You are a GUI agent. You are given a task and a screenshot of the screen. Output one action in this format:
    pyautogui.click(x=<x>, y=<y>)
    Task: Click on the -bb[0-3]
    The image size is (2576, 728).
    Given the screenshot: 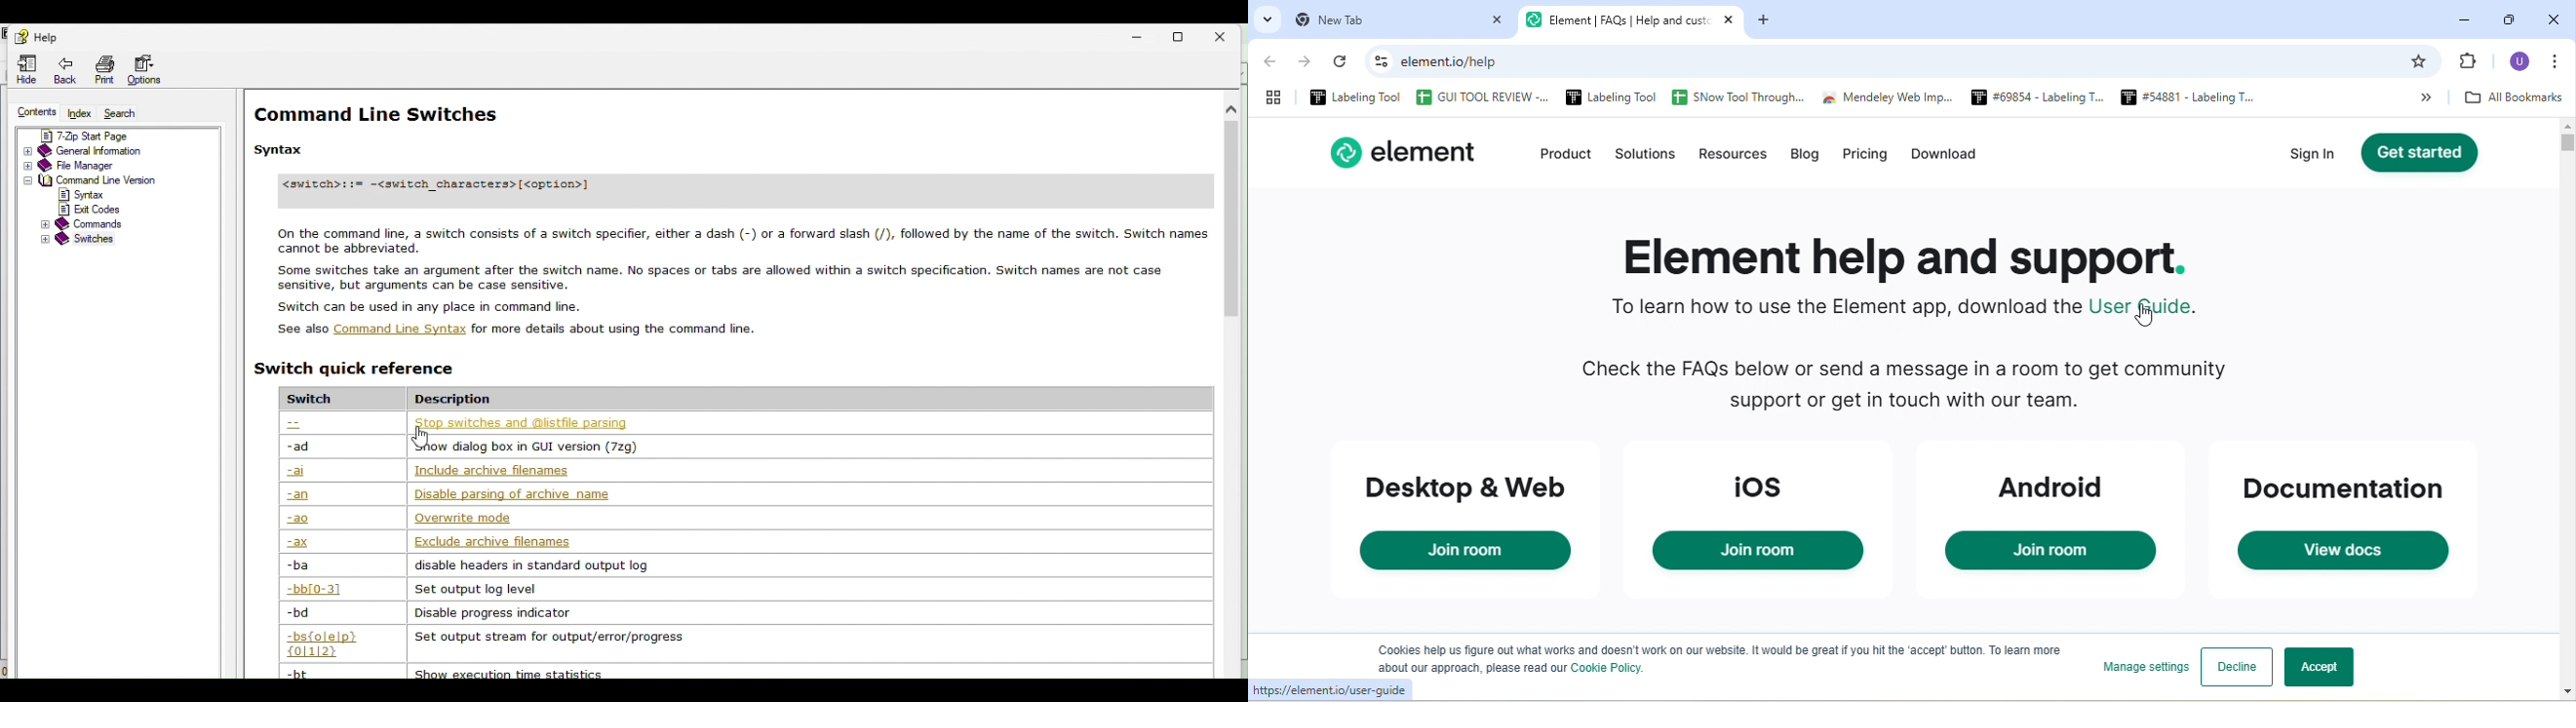 What is the action you would take?
    pyautogui.click(x=324, y=588)
    